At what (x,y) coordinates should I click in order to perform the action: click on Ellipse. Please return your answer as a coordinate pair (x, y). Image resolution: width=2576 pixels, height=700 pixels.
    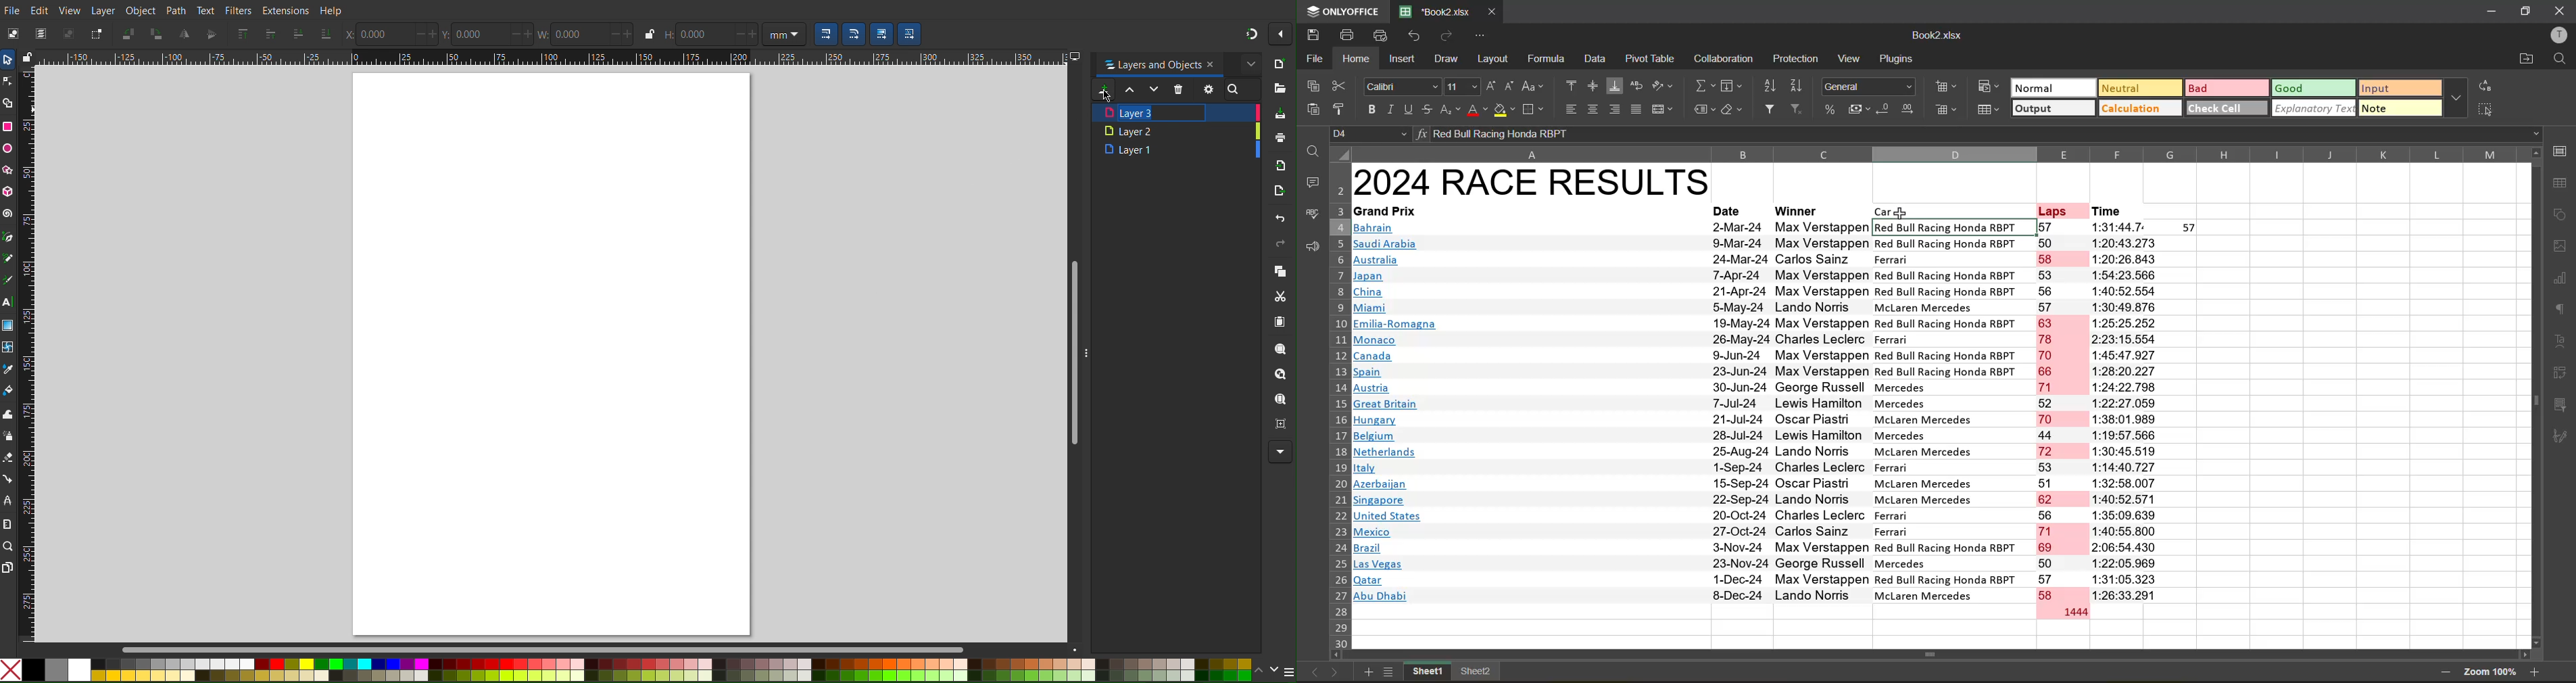
    Looking at the image, I should click on (11, 149).